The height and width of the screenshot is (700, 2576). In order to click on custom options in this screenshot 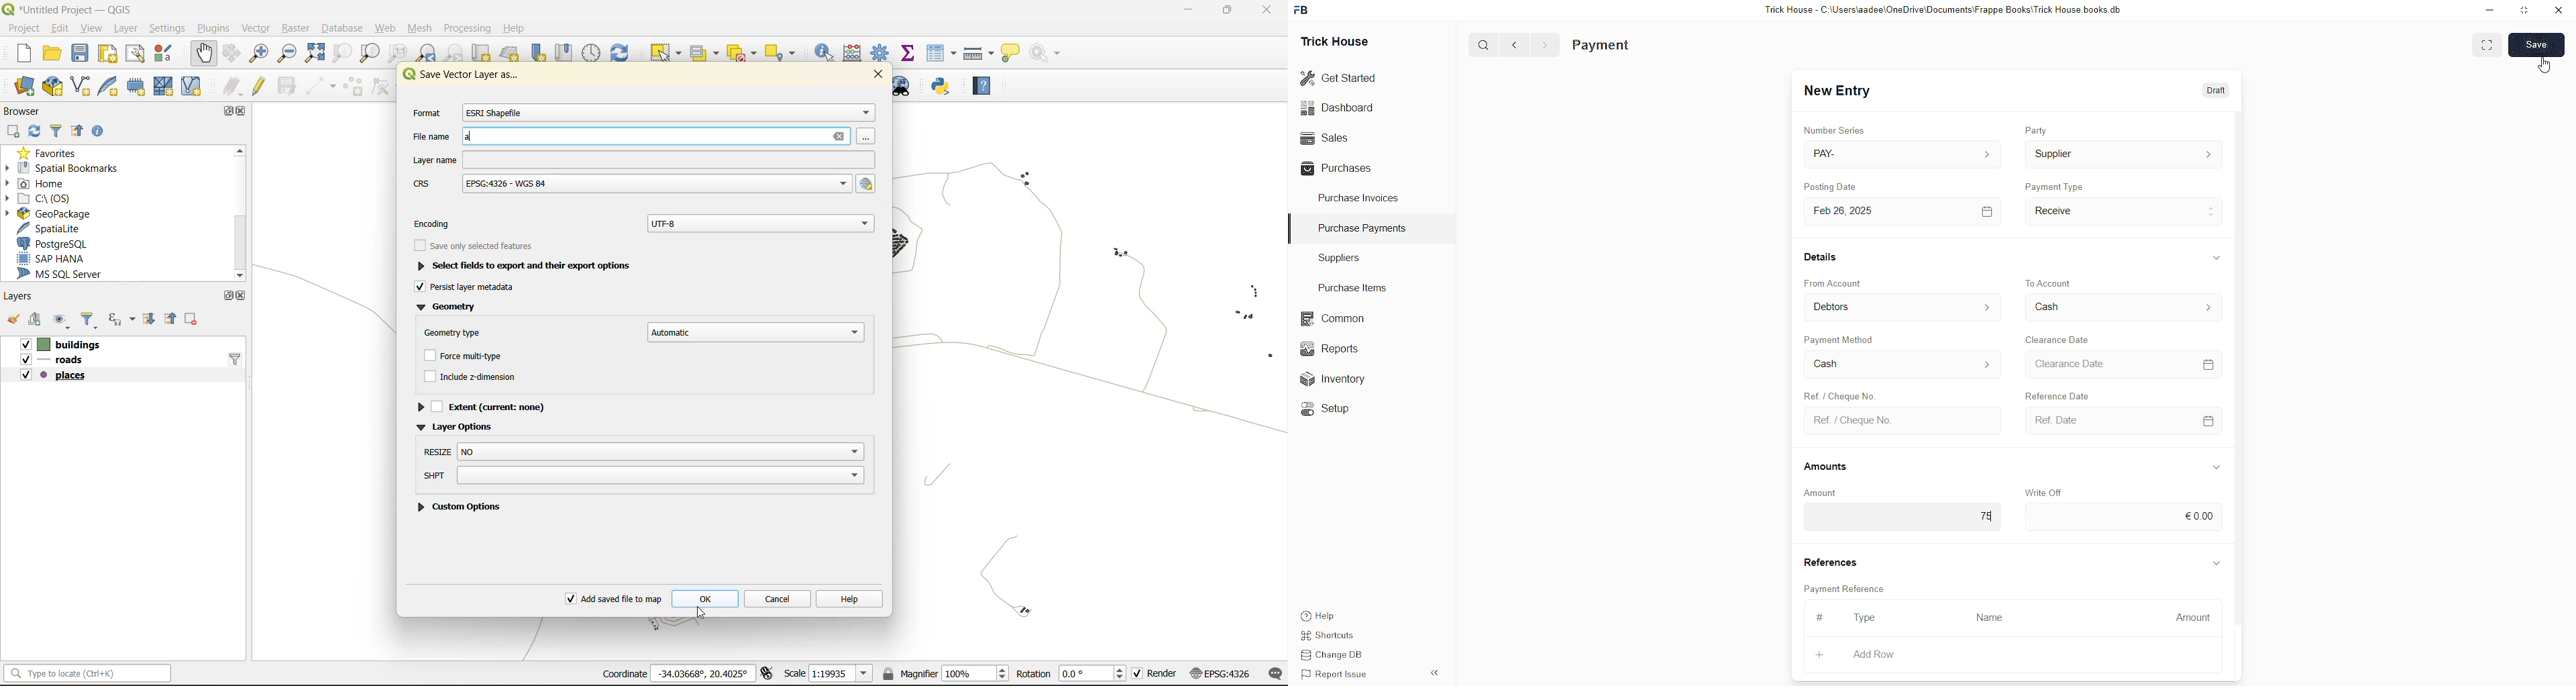, I will do `click(462, 505)`.